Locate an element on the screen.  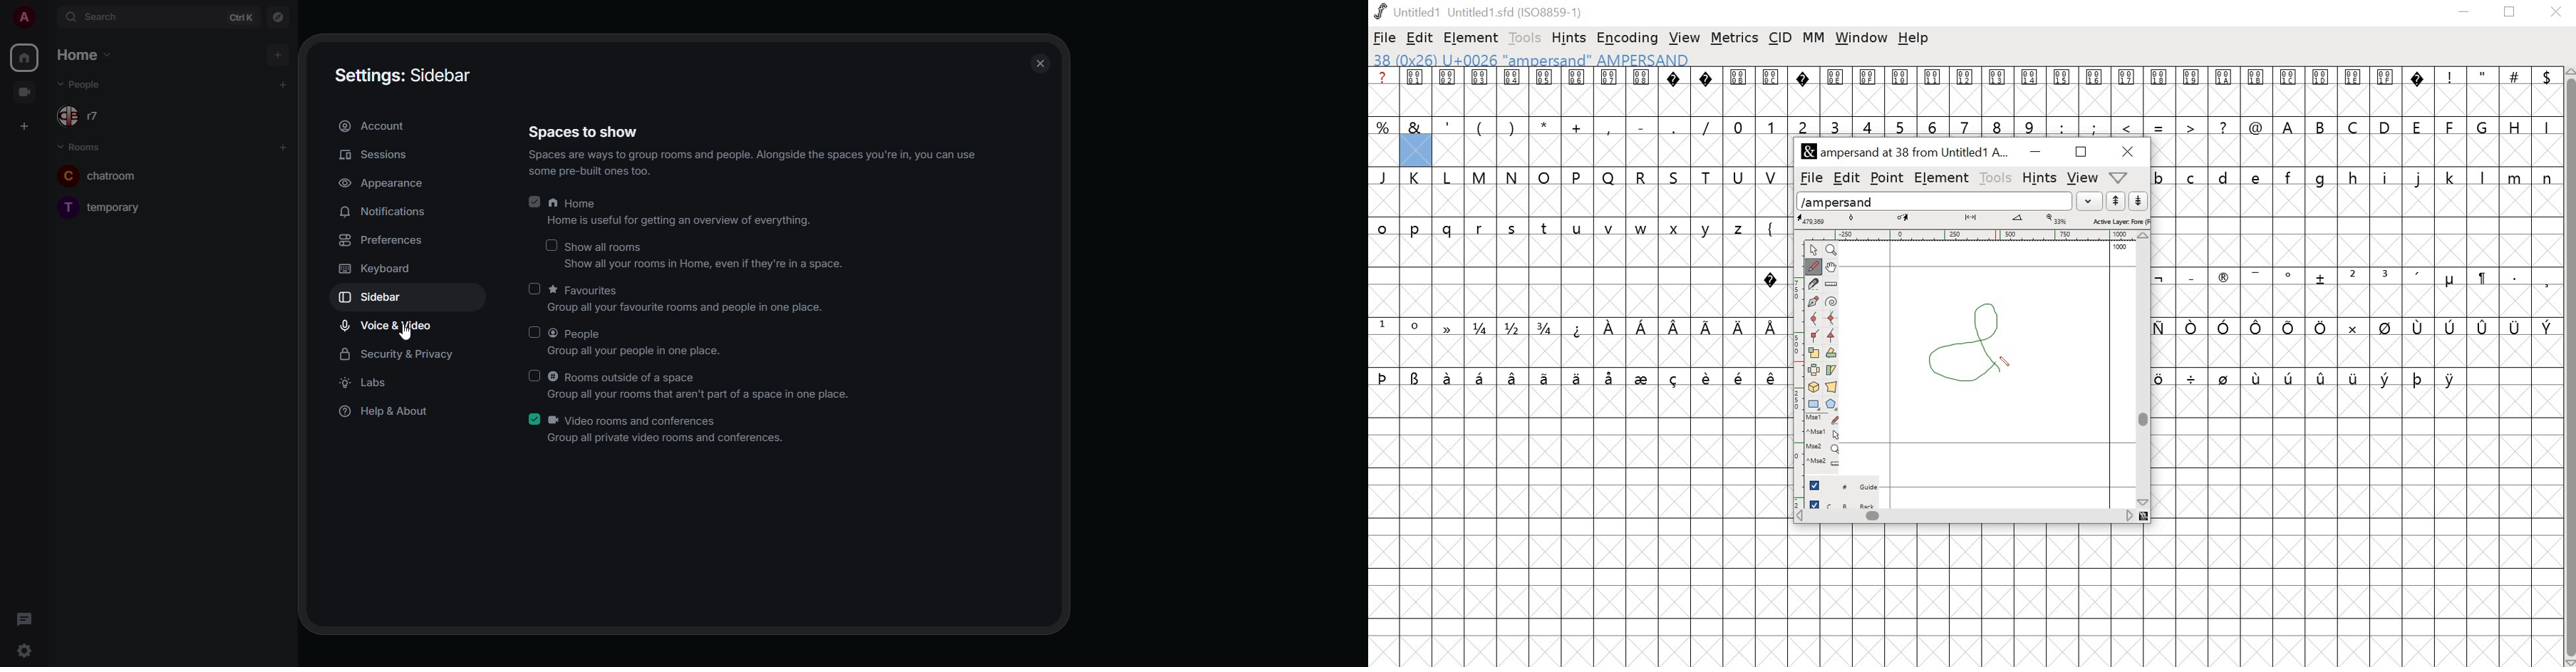
S is located at coordinates (1676, 177).